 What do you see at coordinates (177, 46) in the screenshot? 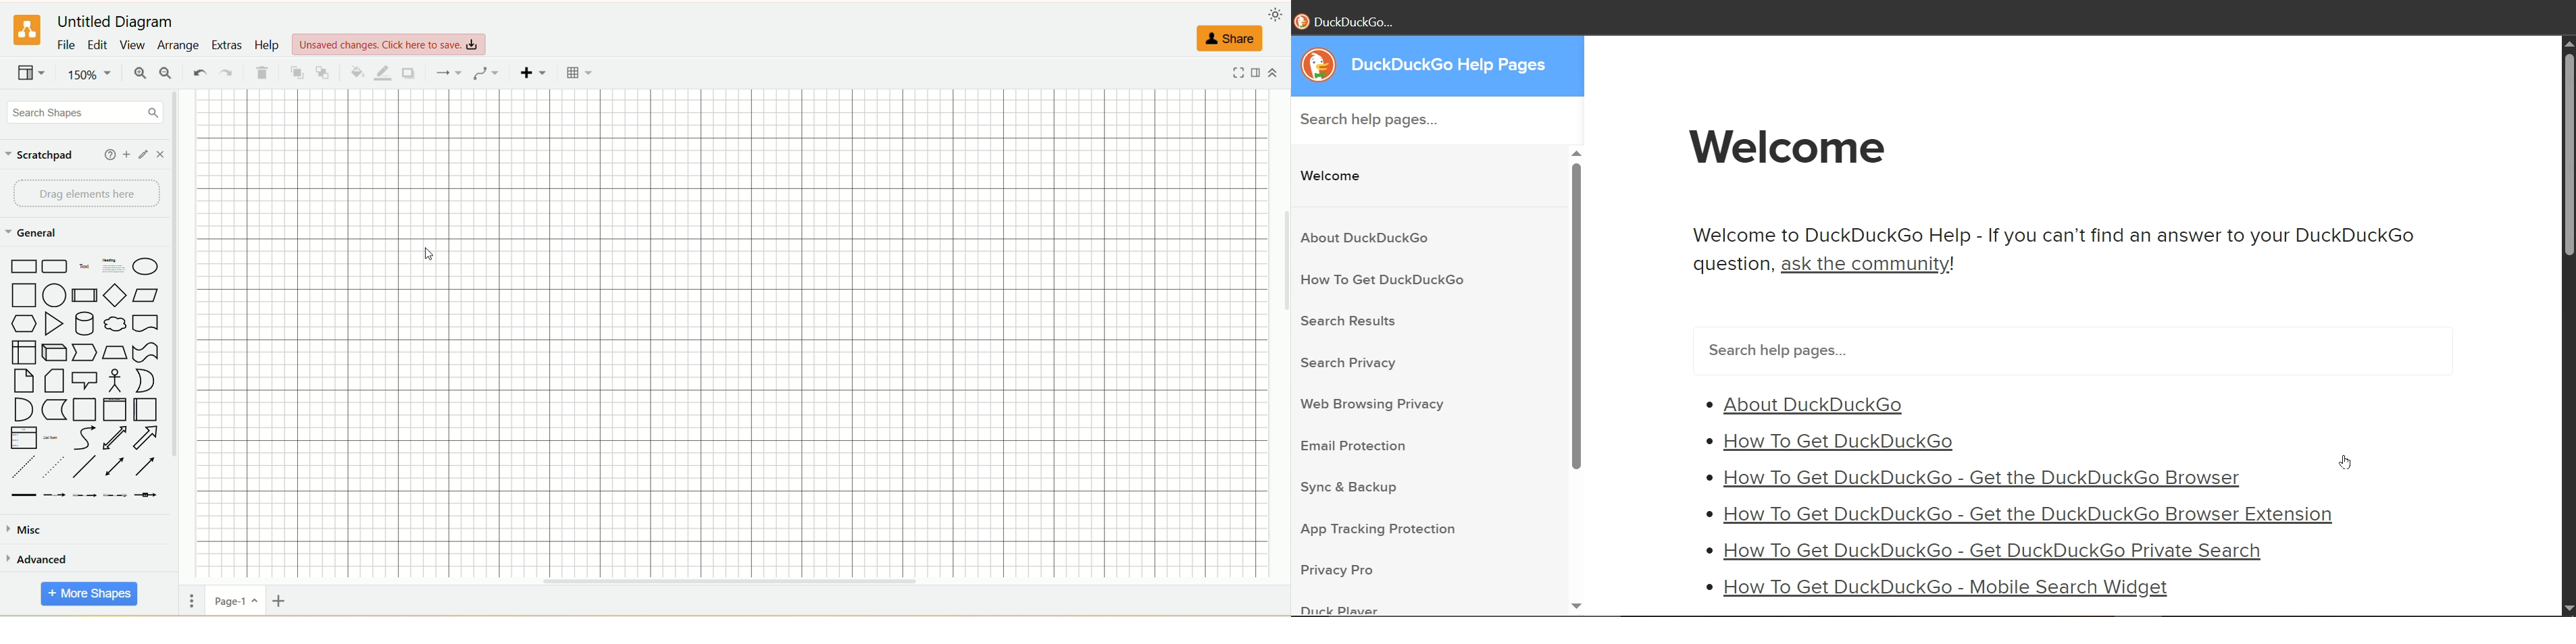
I see `arrange` at bounding box center [177, 46].